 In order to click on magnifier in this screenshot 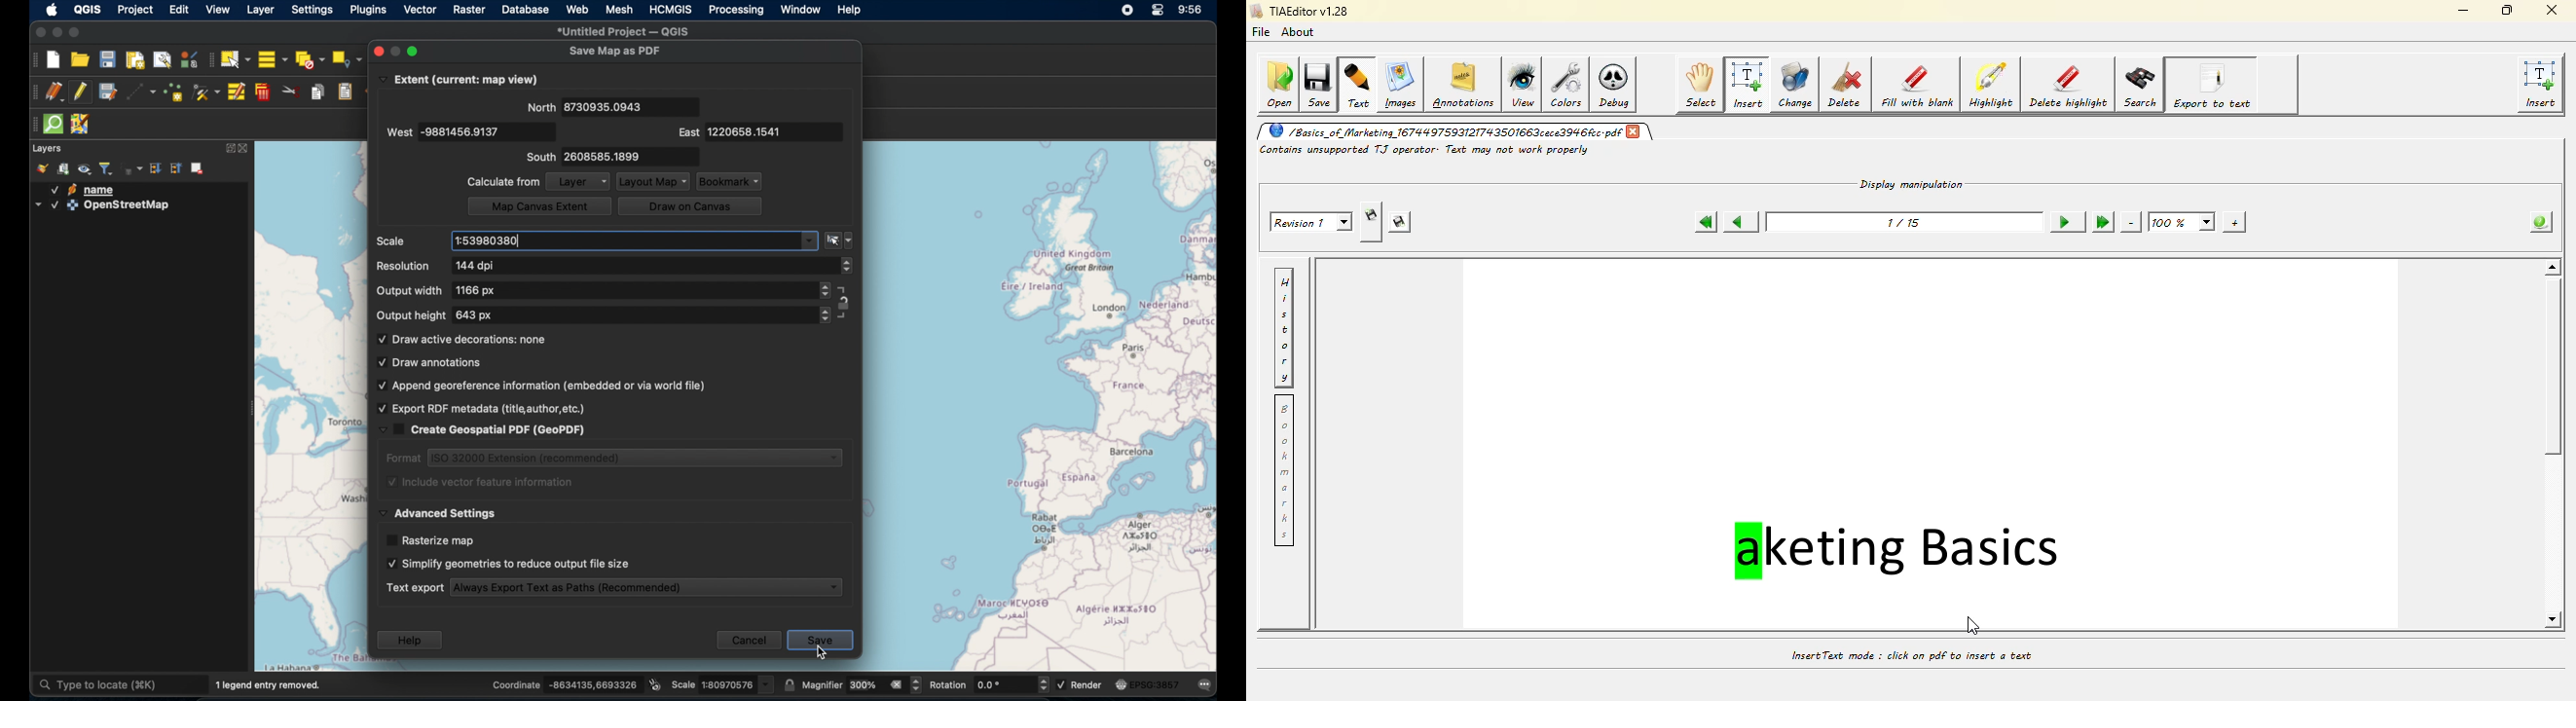, I will do `click(863, 684)`.